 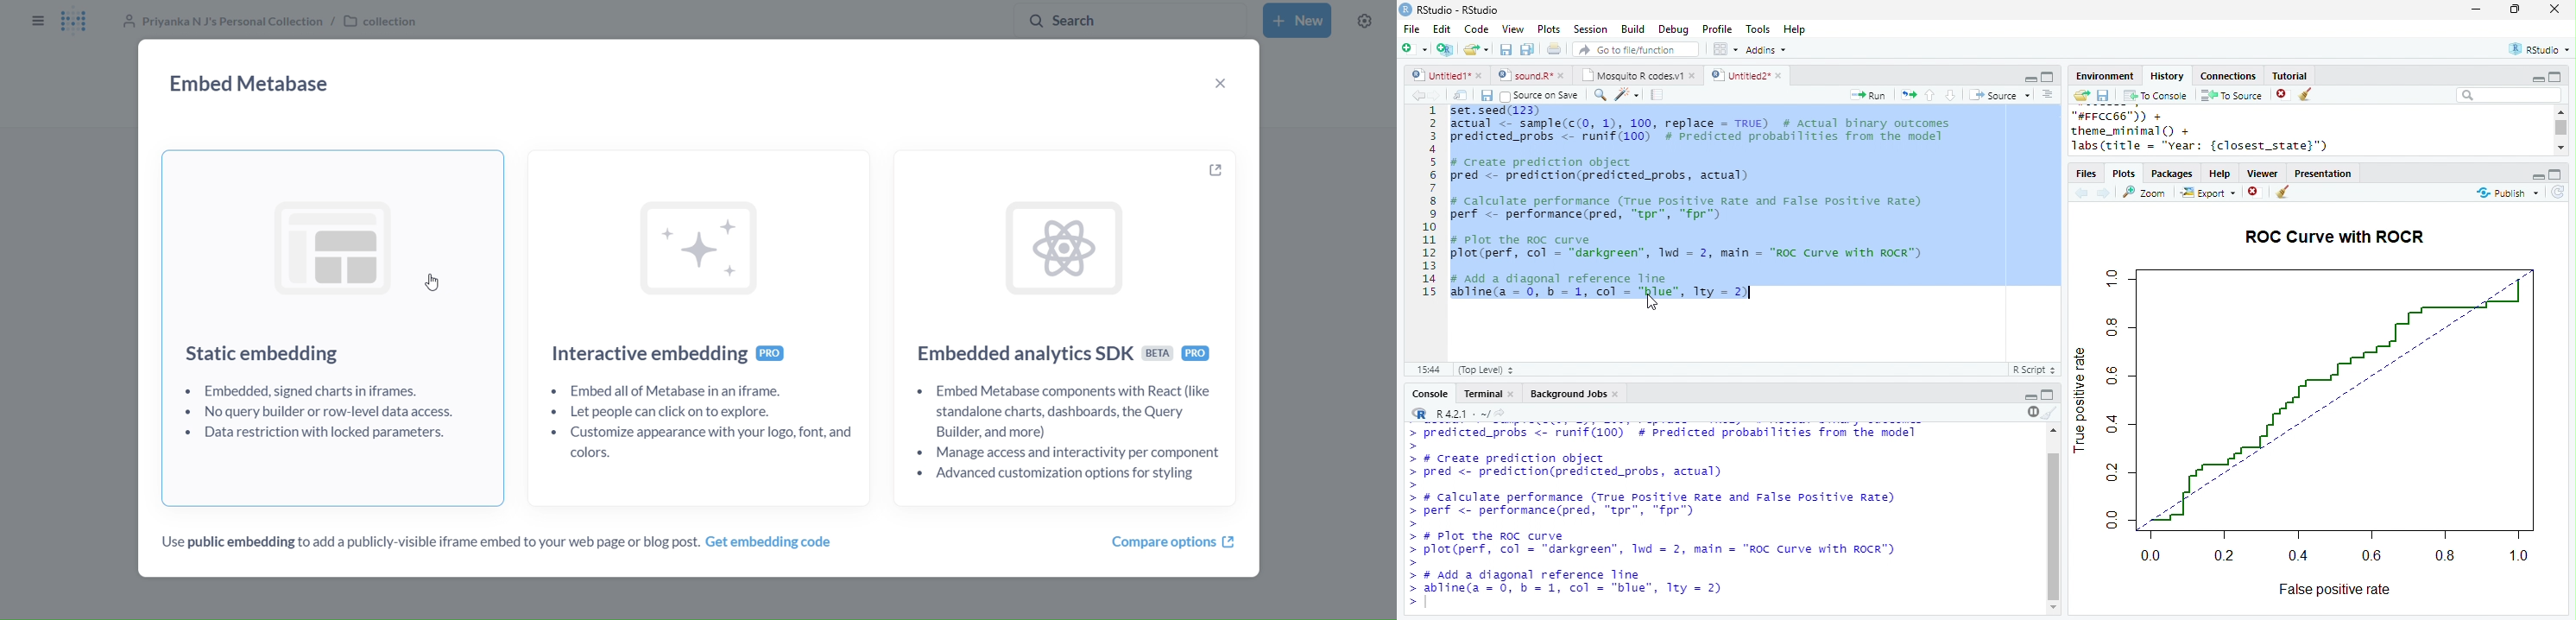 I want to click on open folder, so click(x=2080, y=95).